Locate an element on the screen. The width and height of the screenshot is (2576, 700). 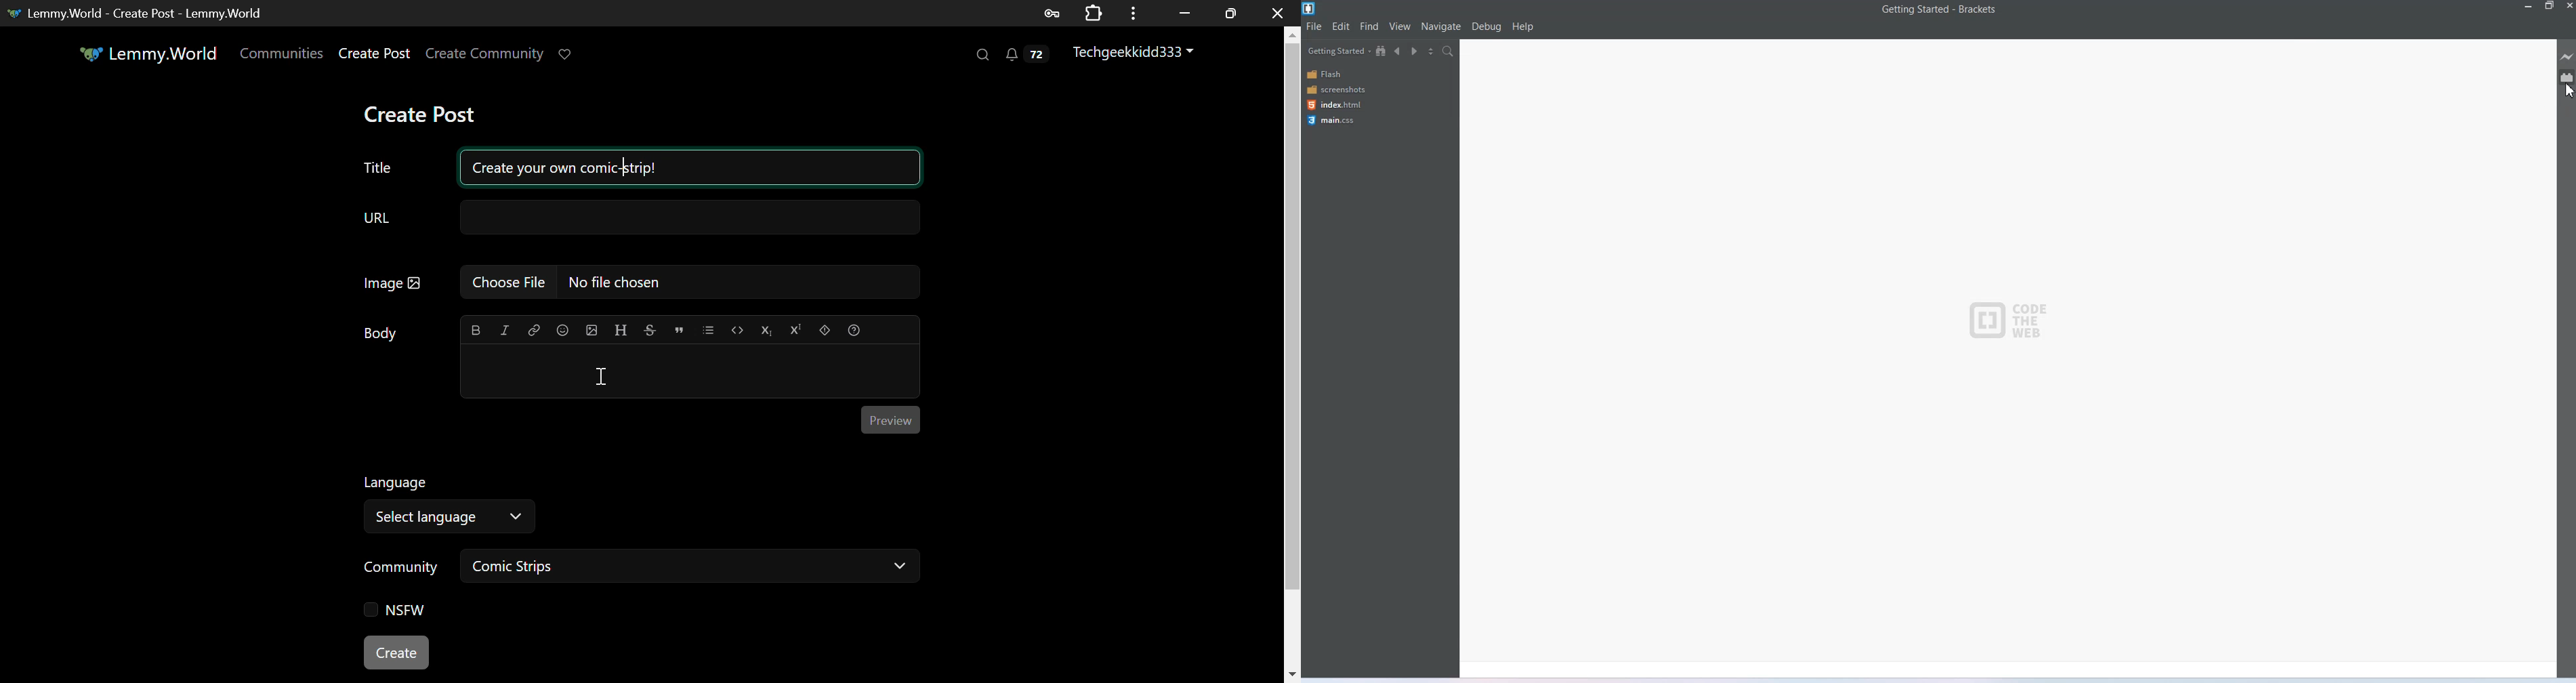
Image Field is located at coordinates (637, 281).